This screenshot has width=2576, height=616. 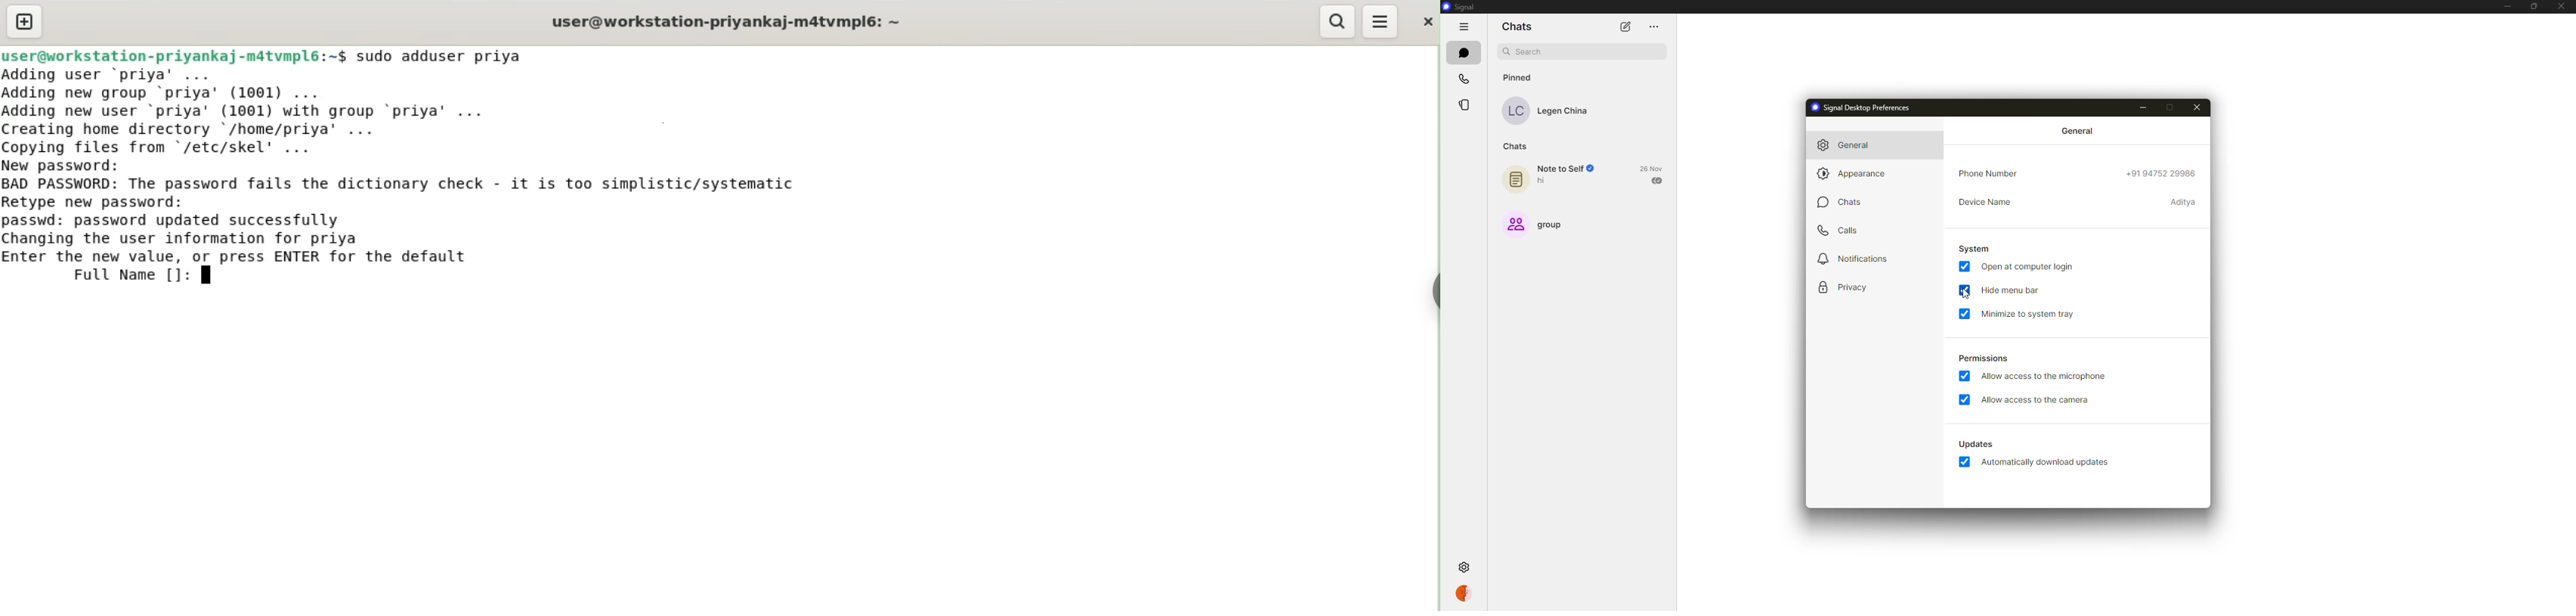 I want to click on maximize, so click(x=2169, y=107).